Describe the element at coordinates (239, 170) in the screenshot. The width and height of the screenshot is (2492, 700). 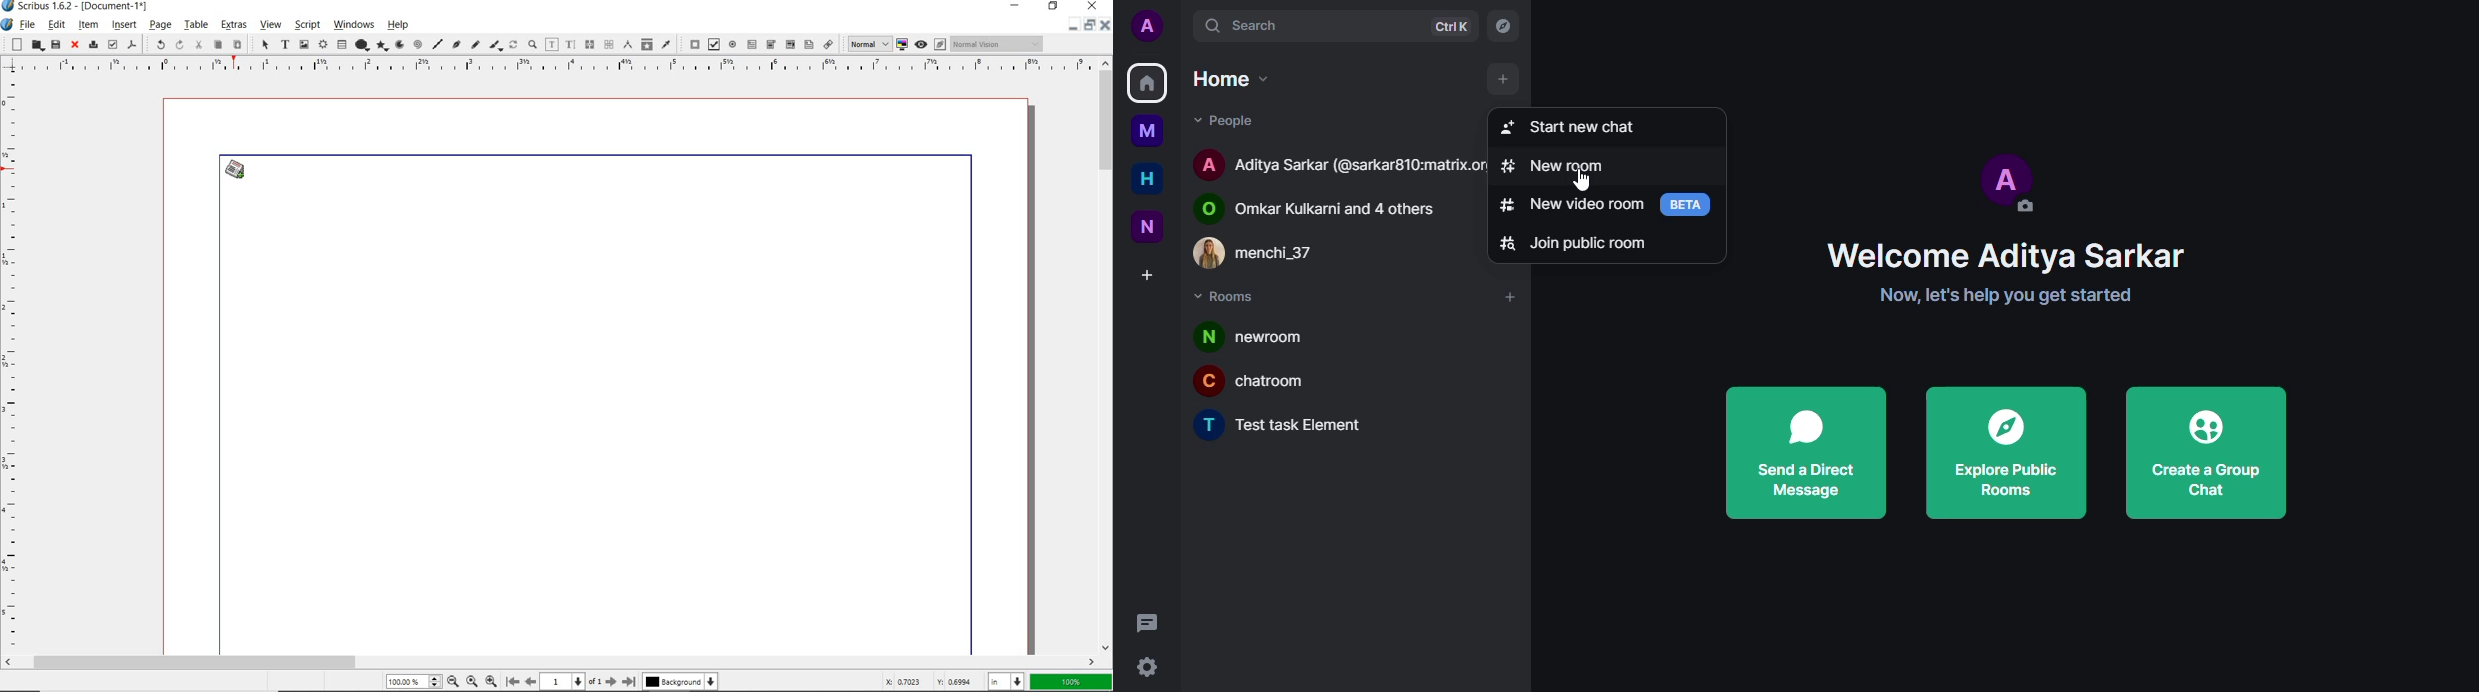
I see `imported vector file` at that location.